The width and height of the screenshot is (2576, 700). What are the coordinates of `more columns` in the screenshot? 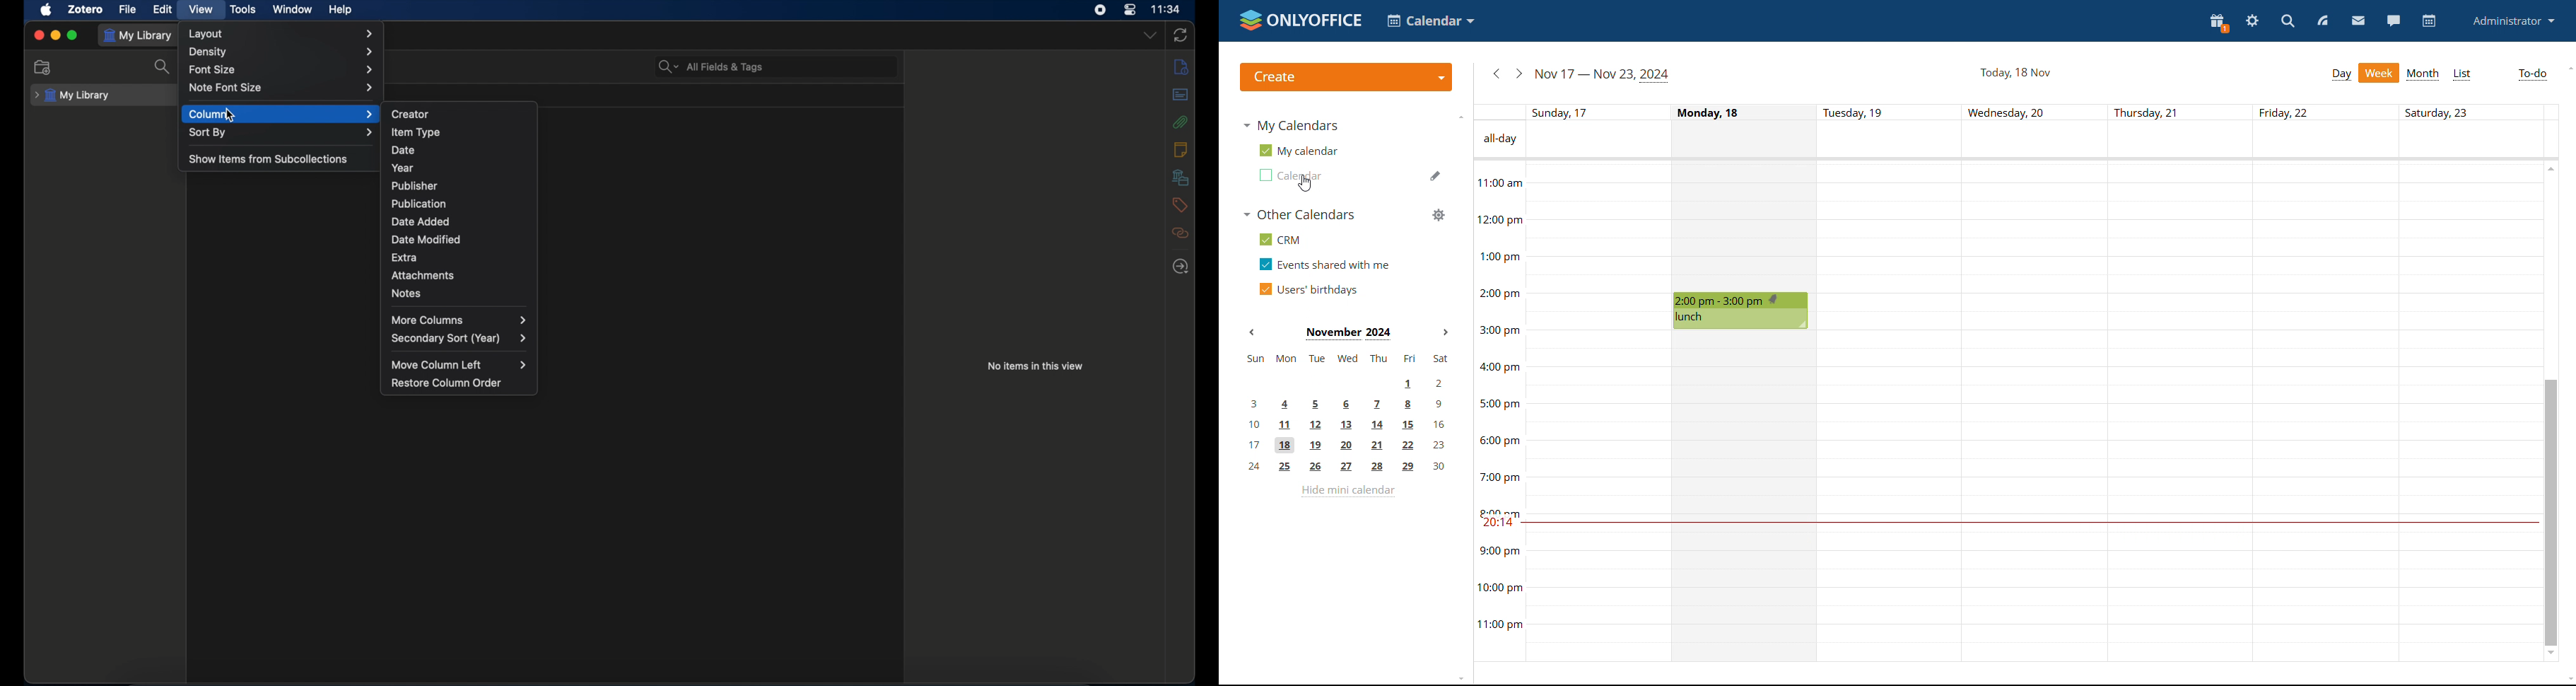 It's located at (460, 319).